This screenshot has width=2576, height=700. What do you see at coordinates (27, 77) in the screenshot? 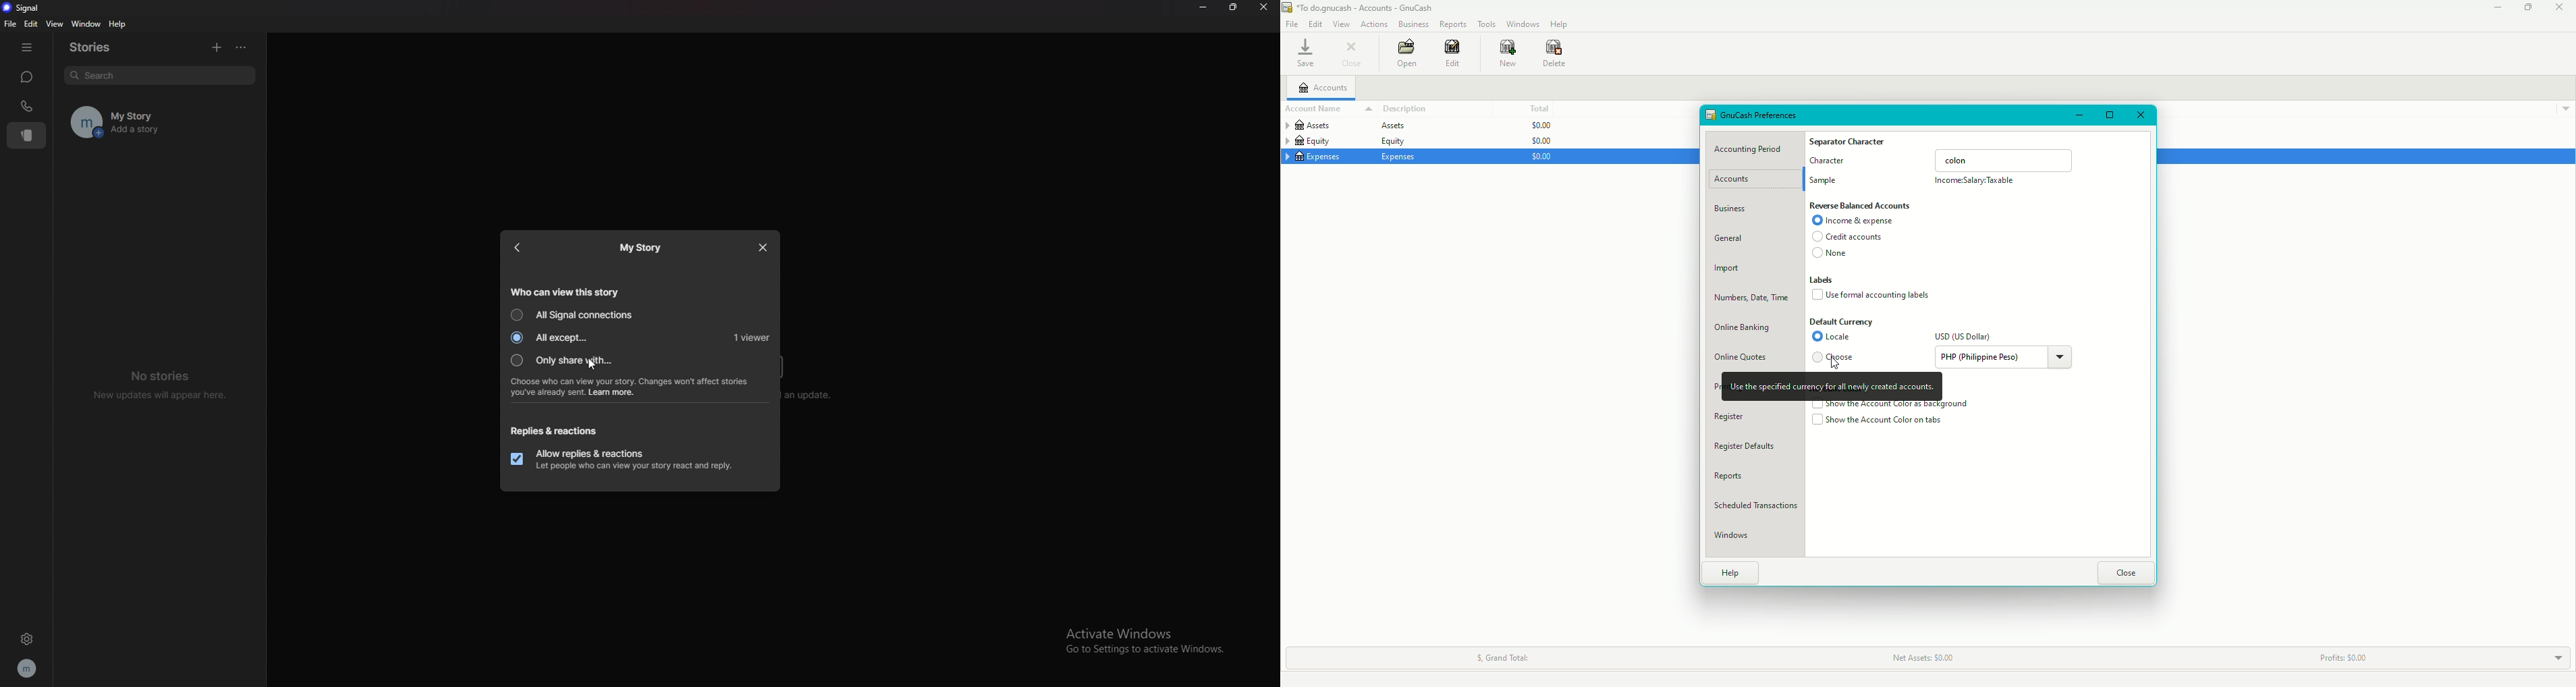
I see `chats` at bounding box center [27, 77].